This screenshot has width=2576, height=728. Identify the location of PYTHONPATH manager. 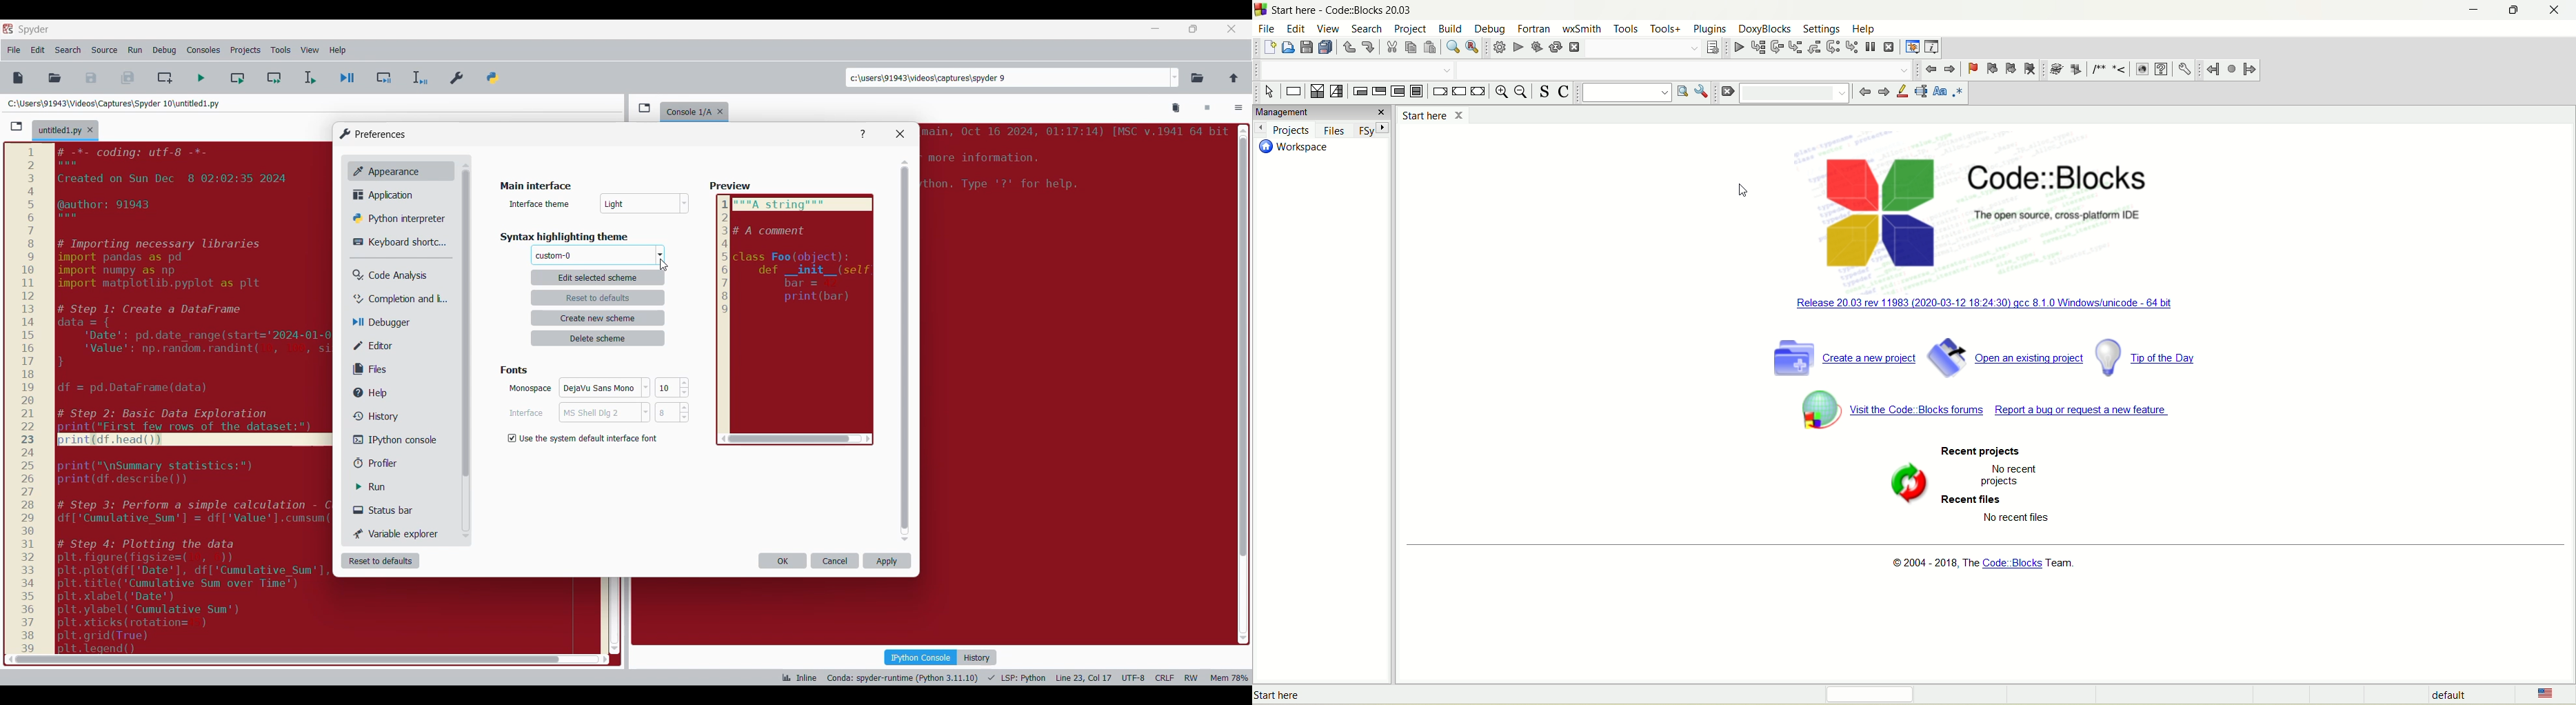
(495, 75).